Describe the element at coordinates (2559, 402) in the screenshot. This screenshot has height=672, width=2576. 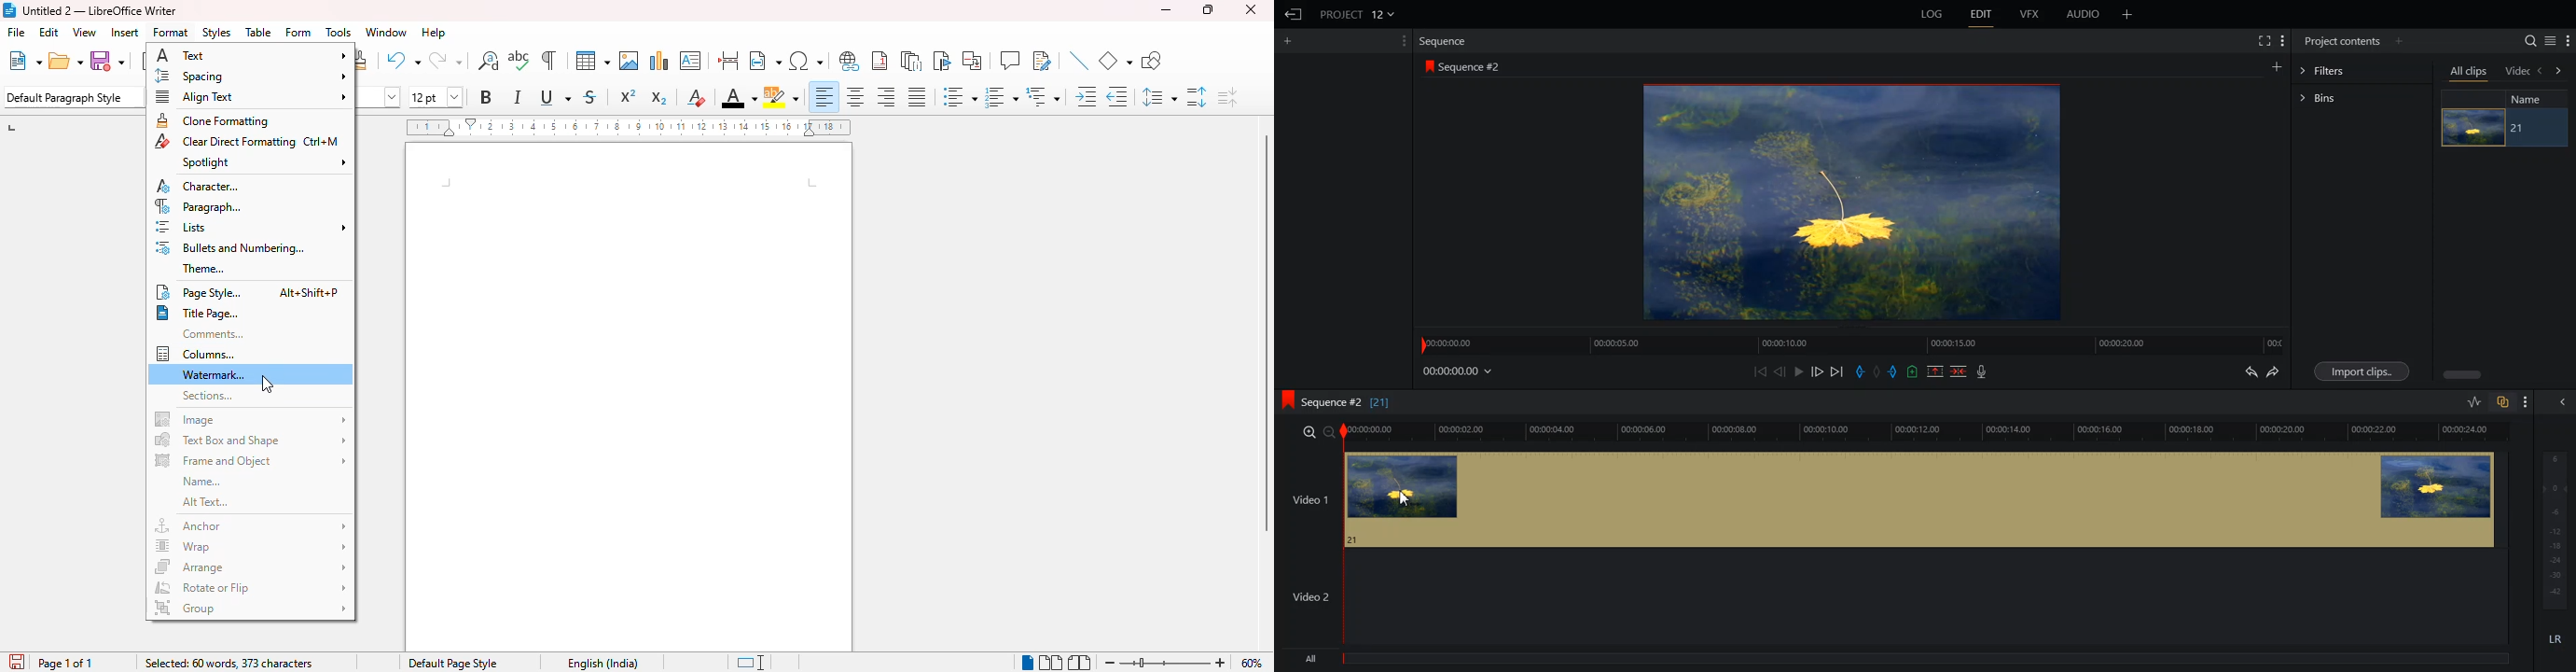
I see `Show Full audio mix` at that location.